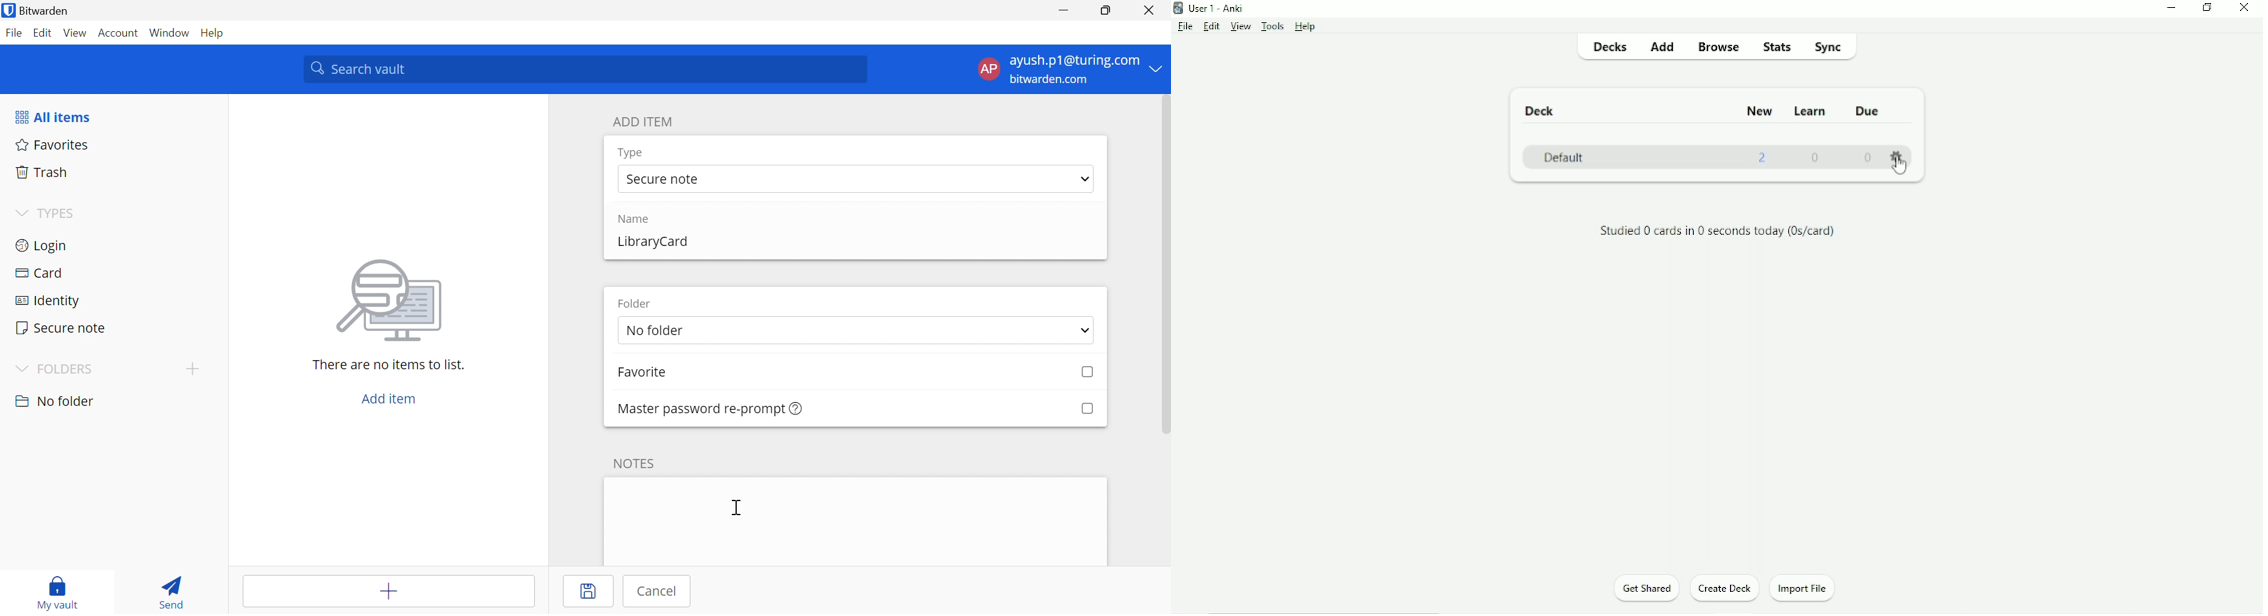  What do you see at coordinates (1149, 9) in the screenshot?
I see `Close` at bounding box center [1149, 9].